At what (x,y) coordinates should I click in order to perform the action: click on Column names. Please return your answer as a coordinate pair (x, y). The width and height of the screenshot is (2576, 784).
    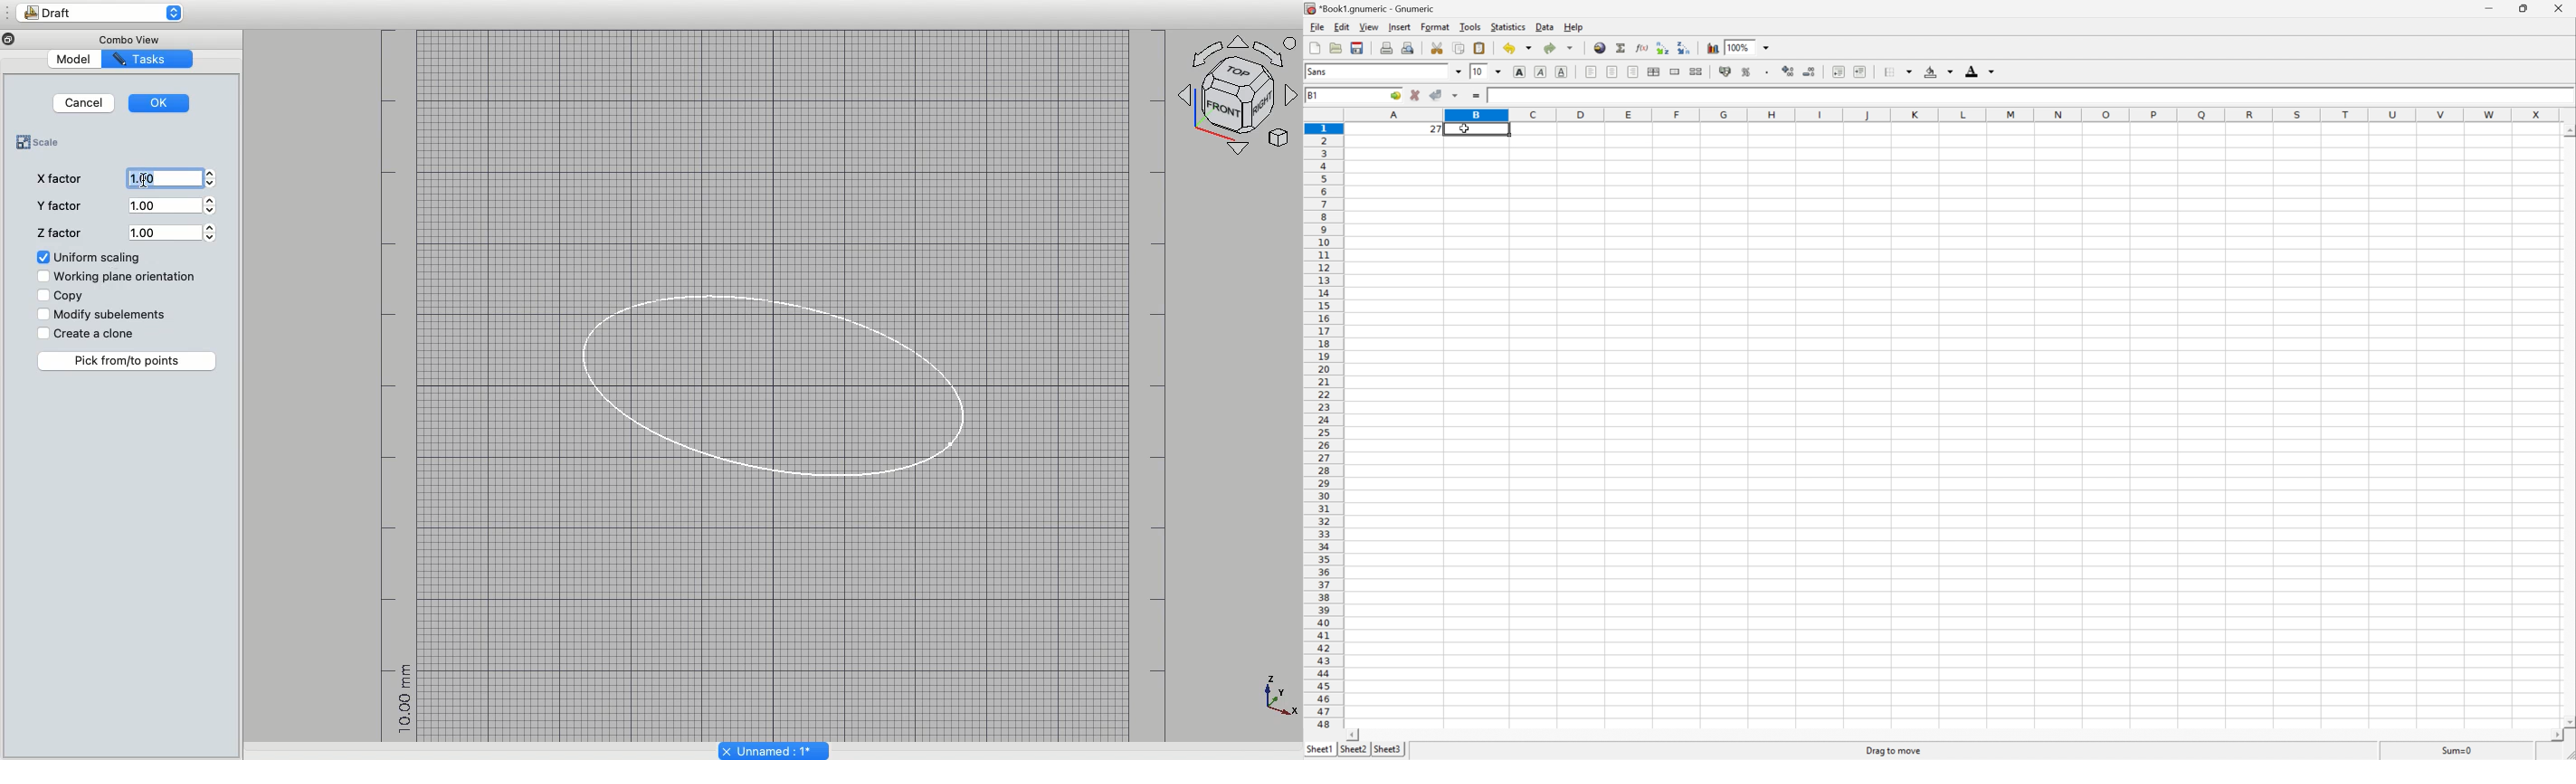
    Looking at the image, I should click on (1955, 112).